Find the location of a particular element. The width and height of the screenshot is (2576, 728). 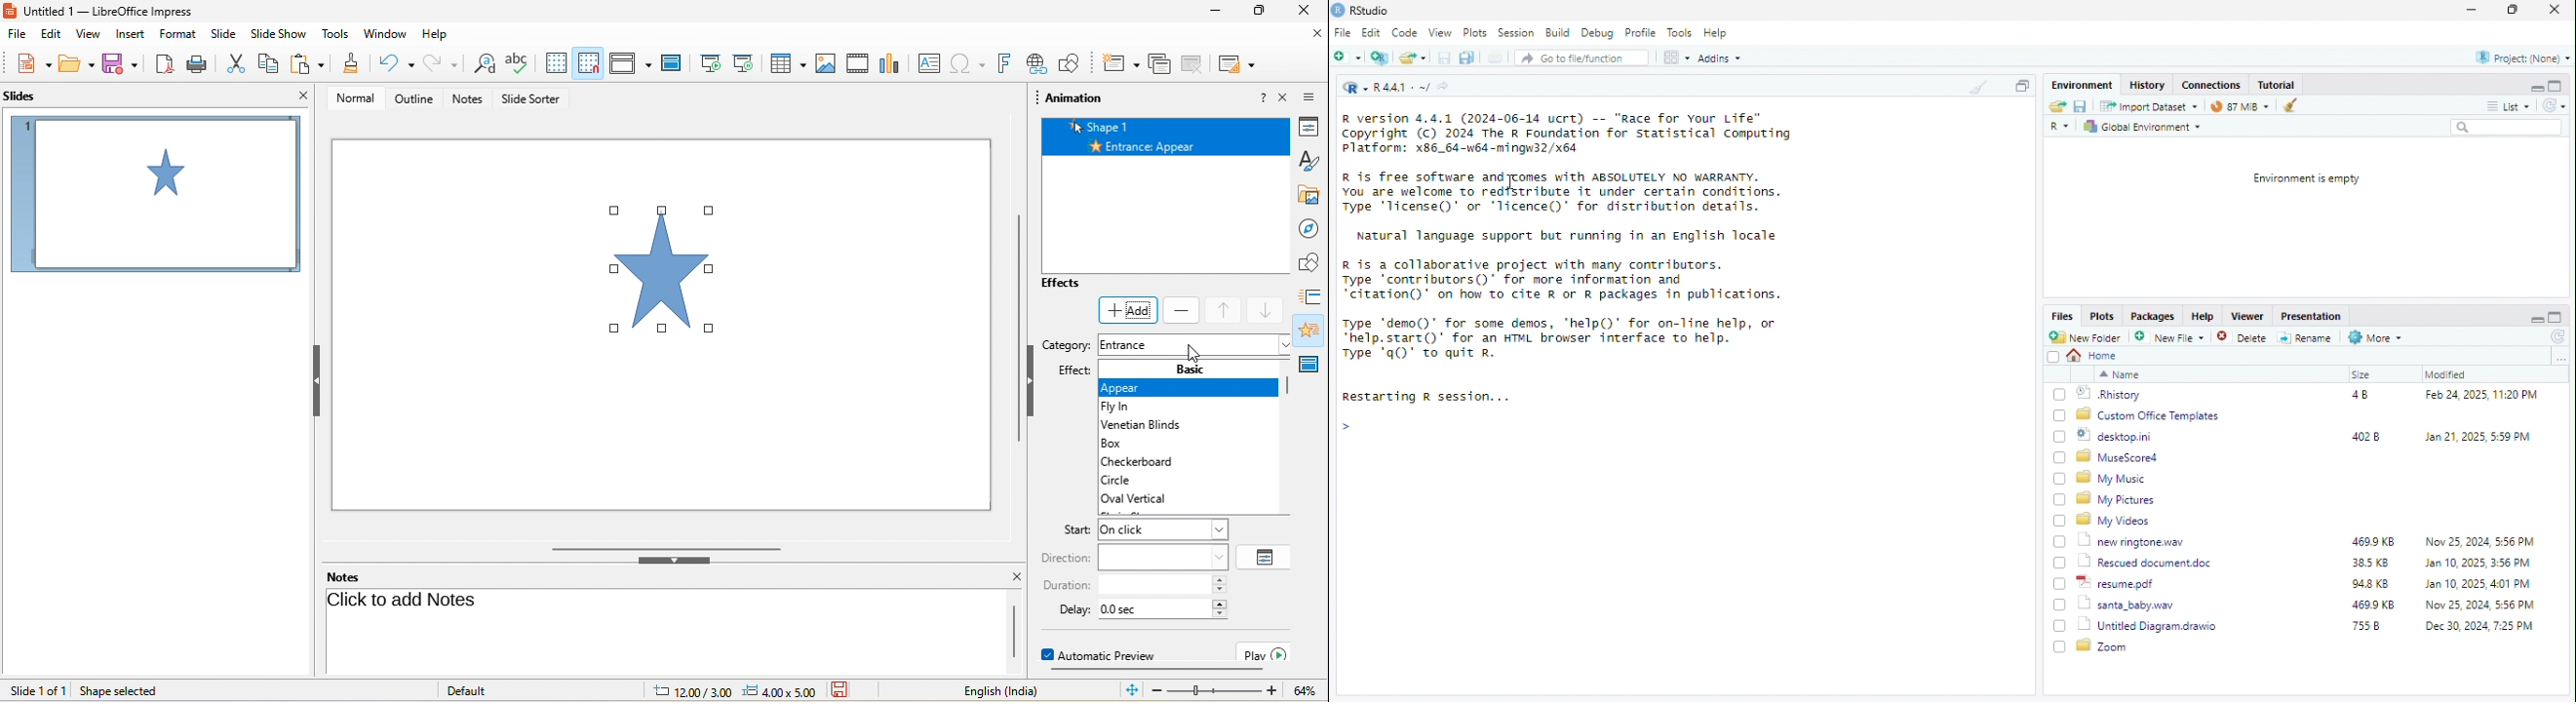

search box is located at coordinates (2507, 127).